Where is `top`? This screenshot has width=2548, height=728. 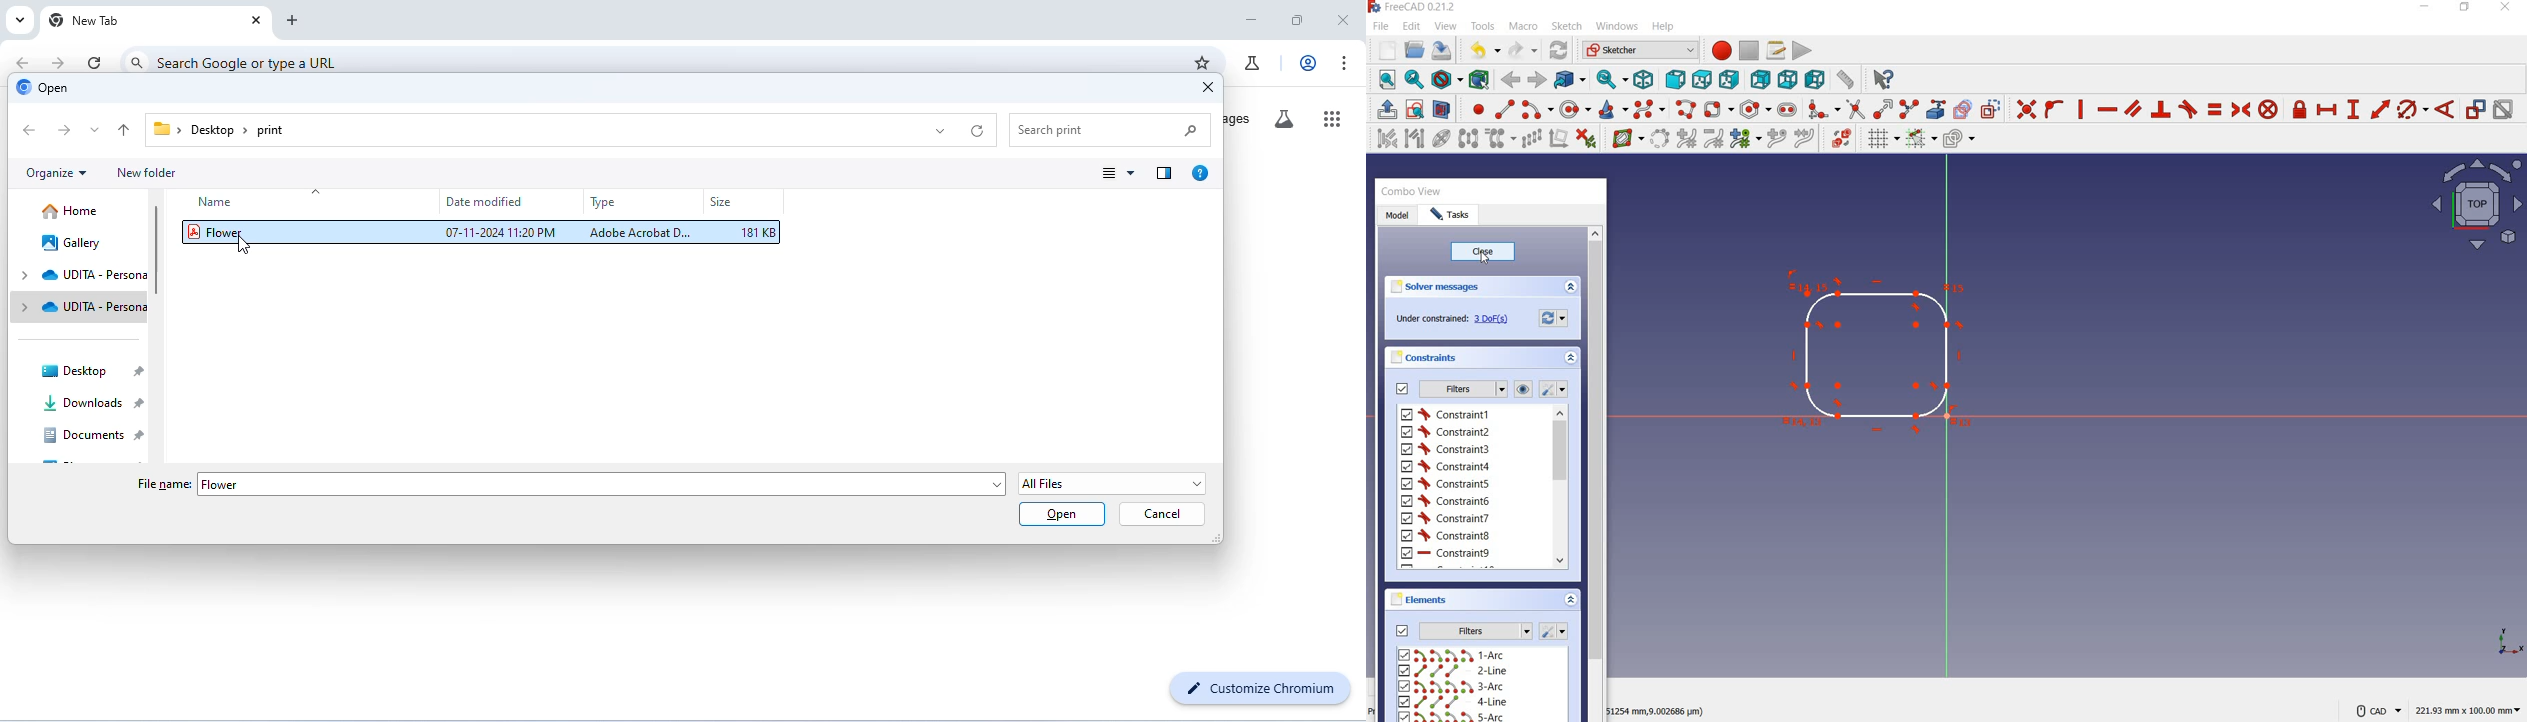 top is located at coordinates (1703, 79).